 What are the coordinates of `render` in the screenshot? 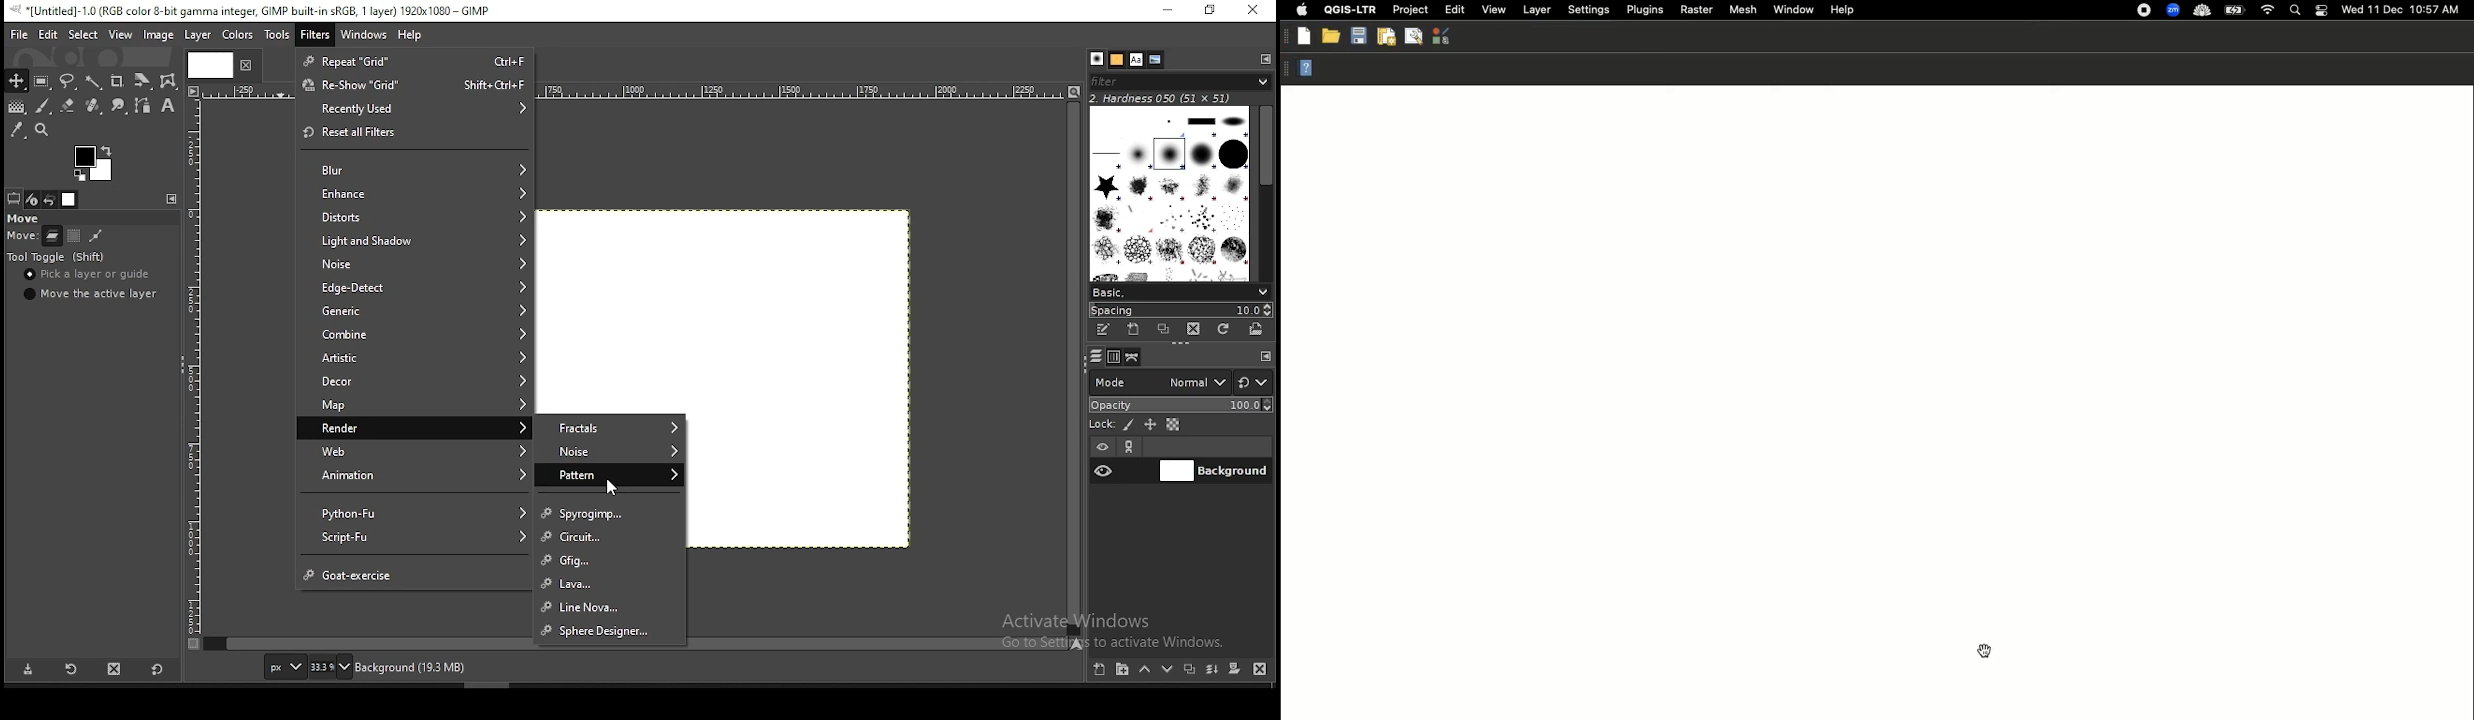 It's located at (413, 427).